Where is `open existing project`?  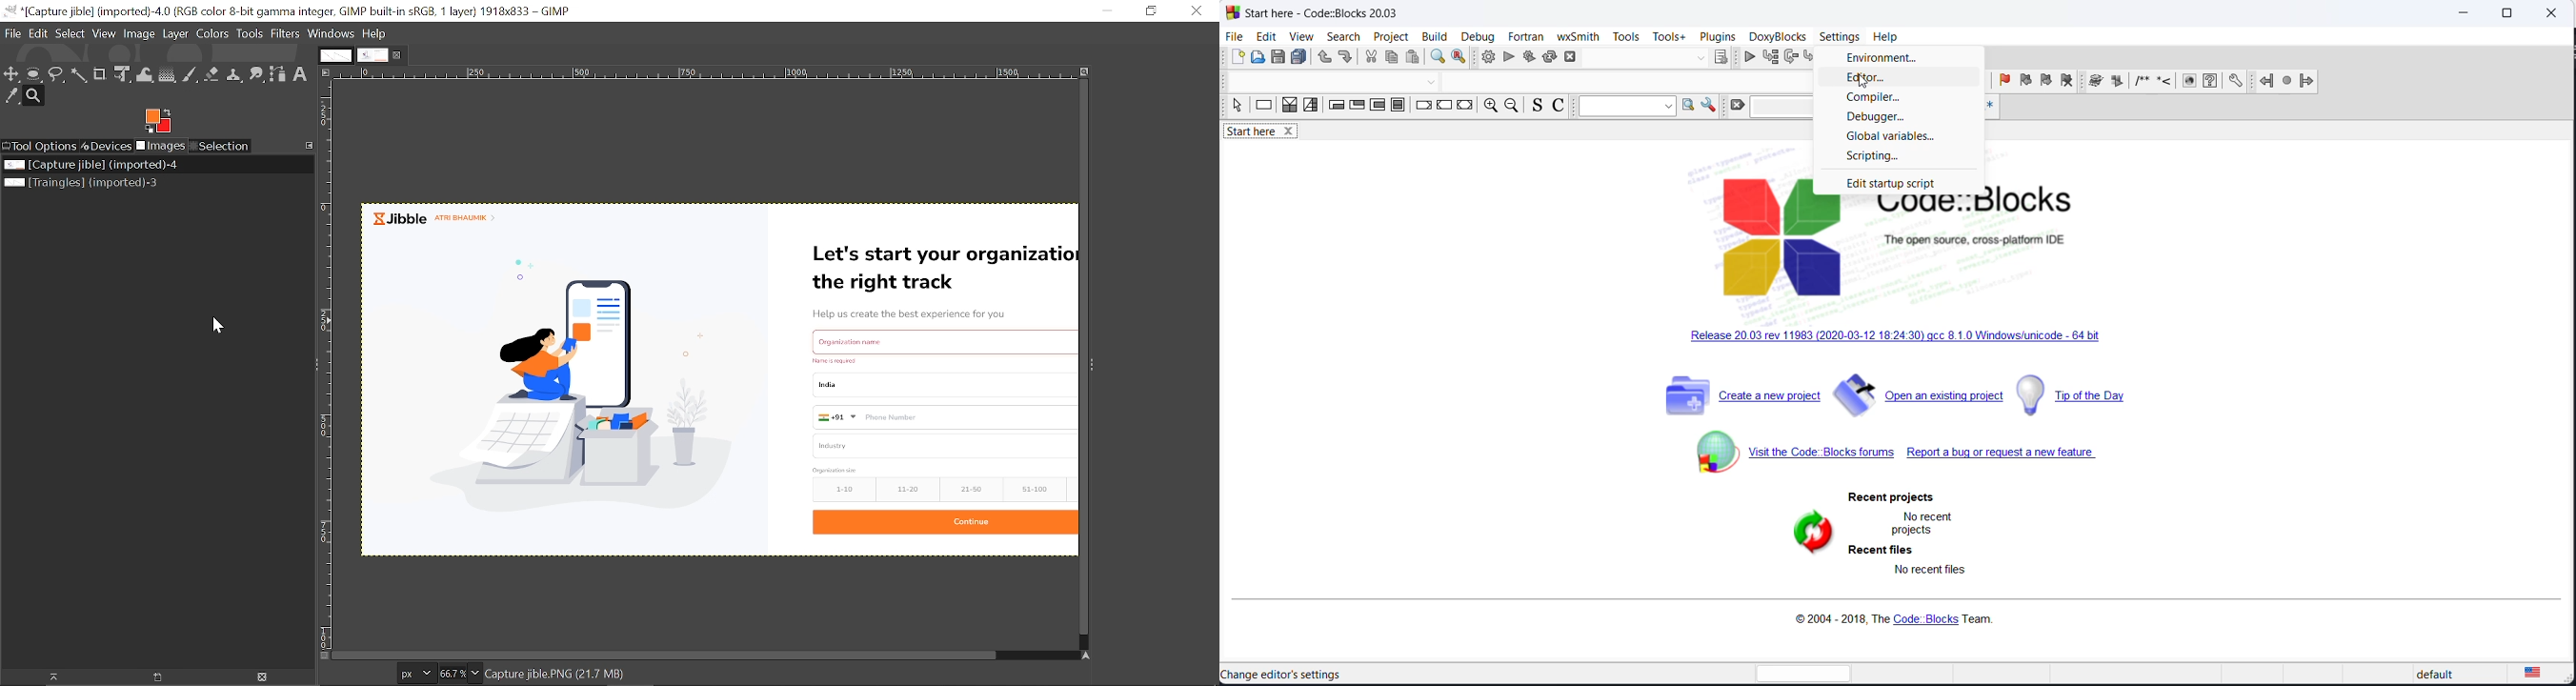 open existing project is located at coordinates (1922, 396).